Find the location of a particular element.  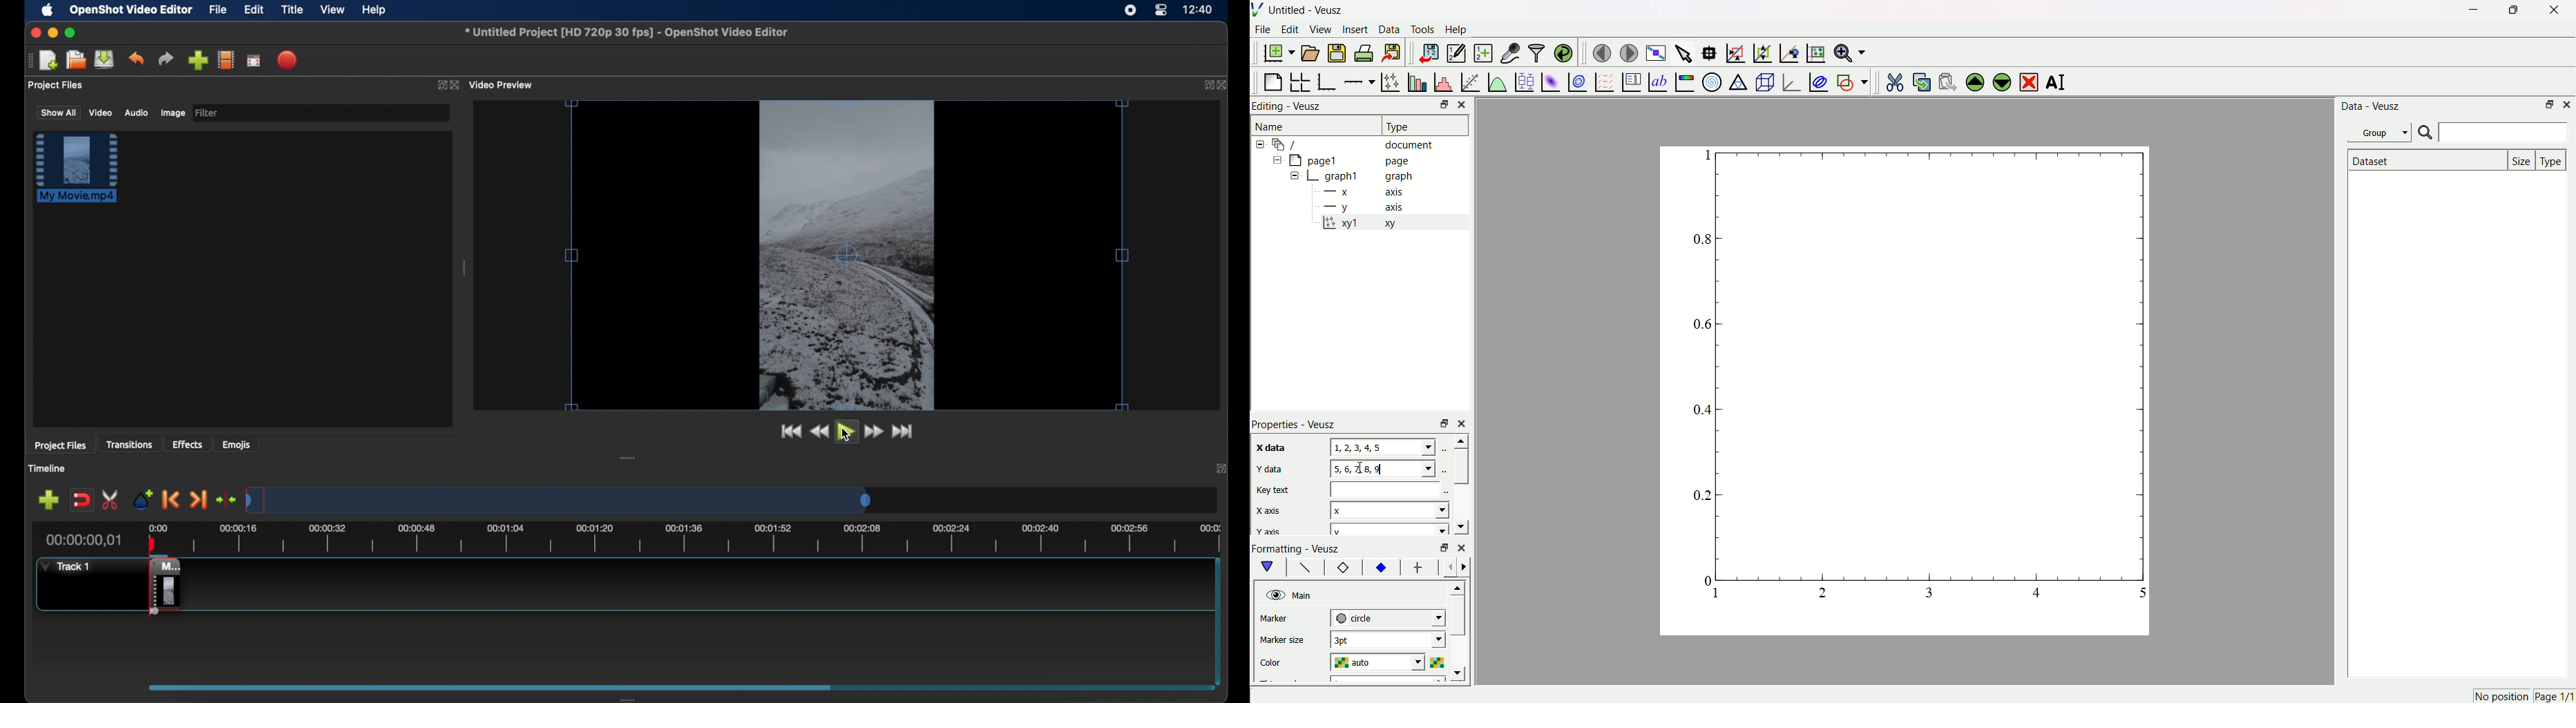

export document is located at coordinates (1398, 52).